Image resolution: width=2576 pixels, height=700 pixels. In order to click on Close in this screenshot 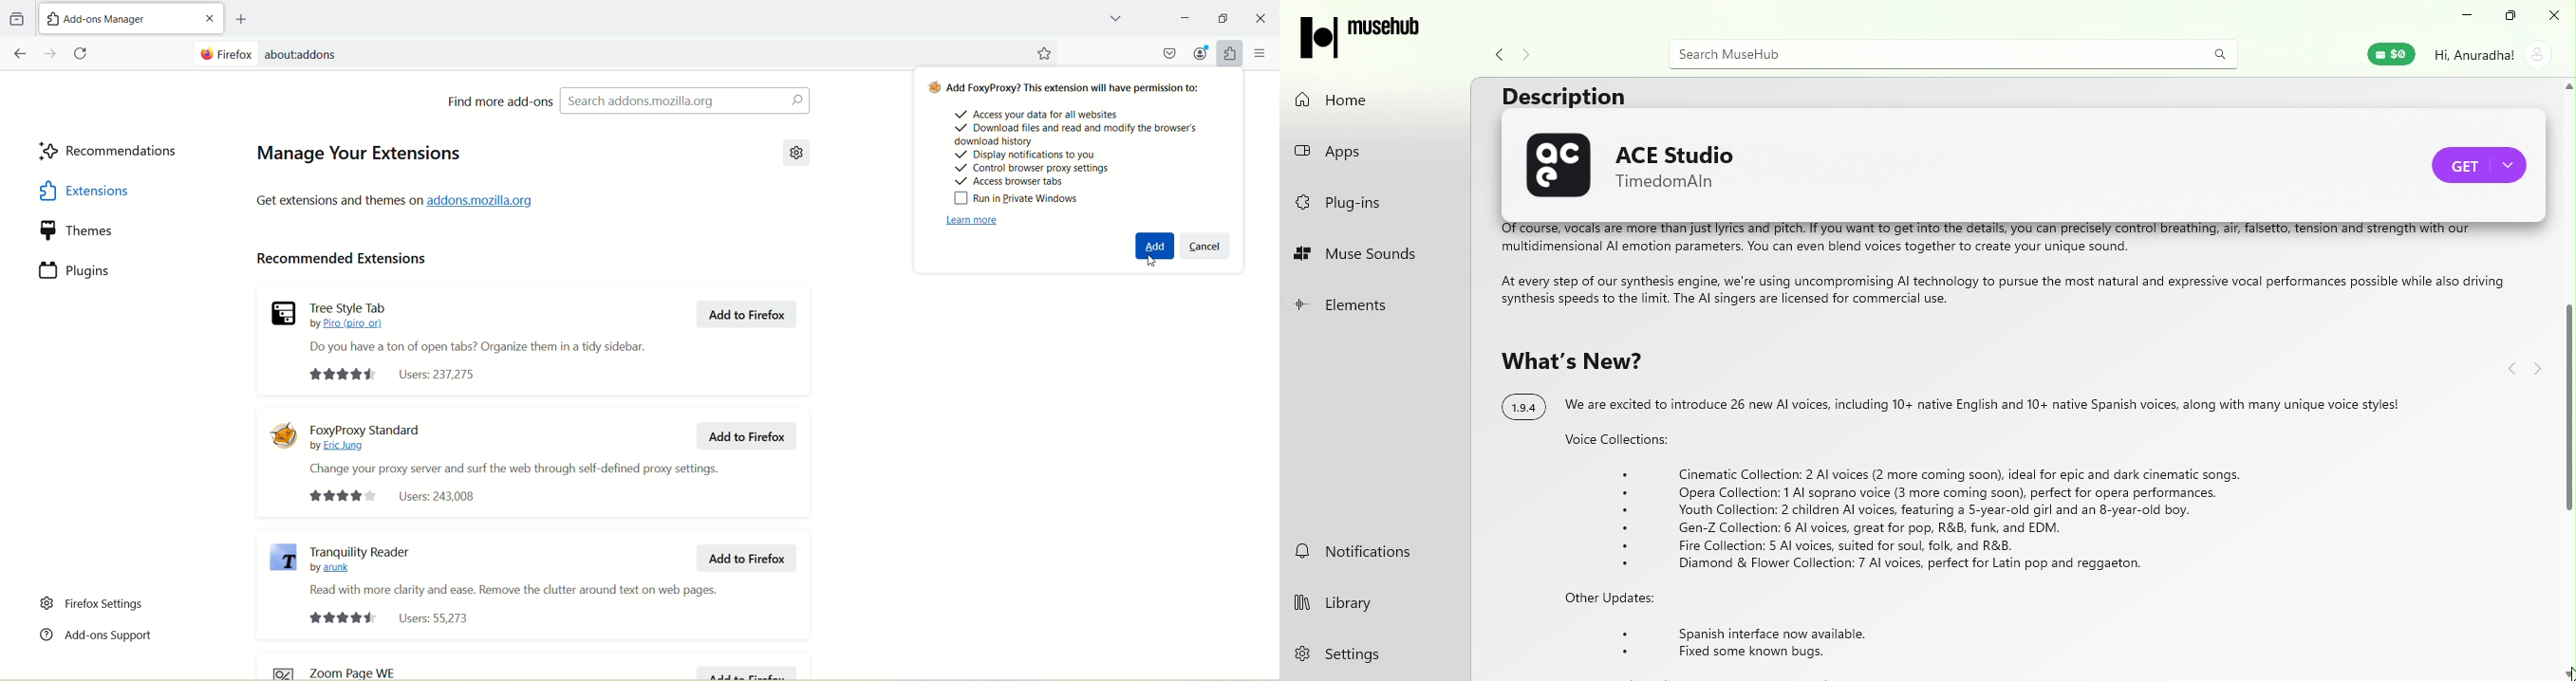, I will do `click(1262, 19)`.